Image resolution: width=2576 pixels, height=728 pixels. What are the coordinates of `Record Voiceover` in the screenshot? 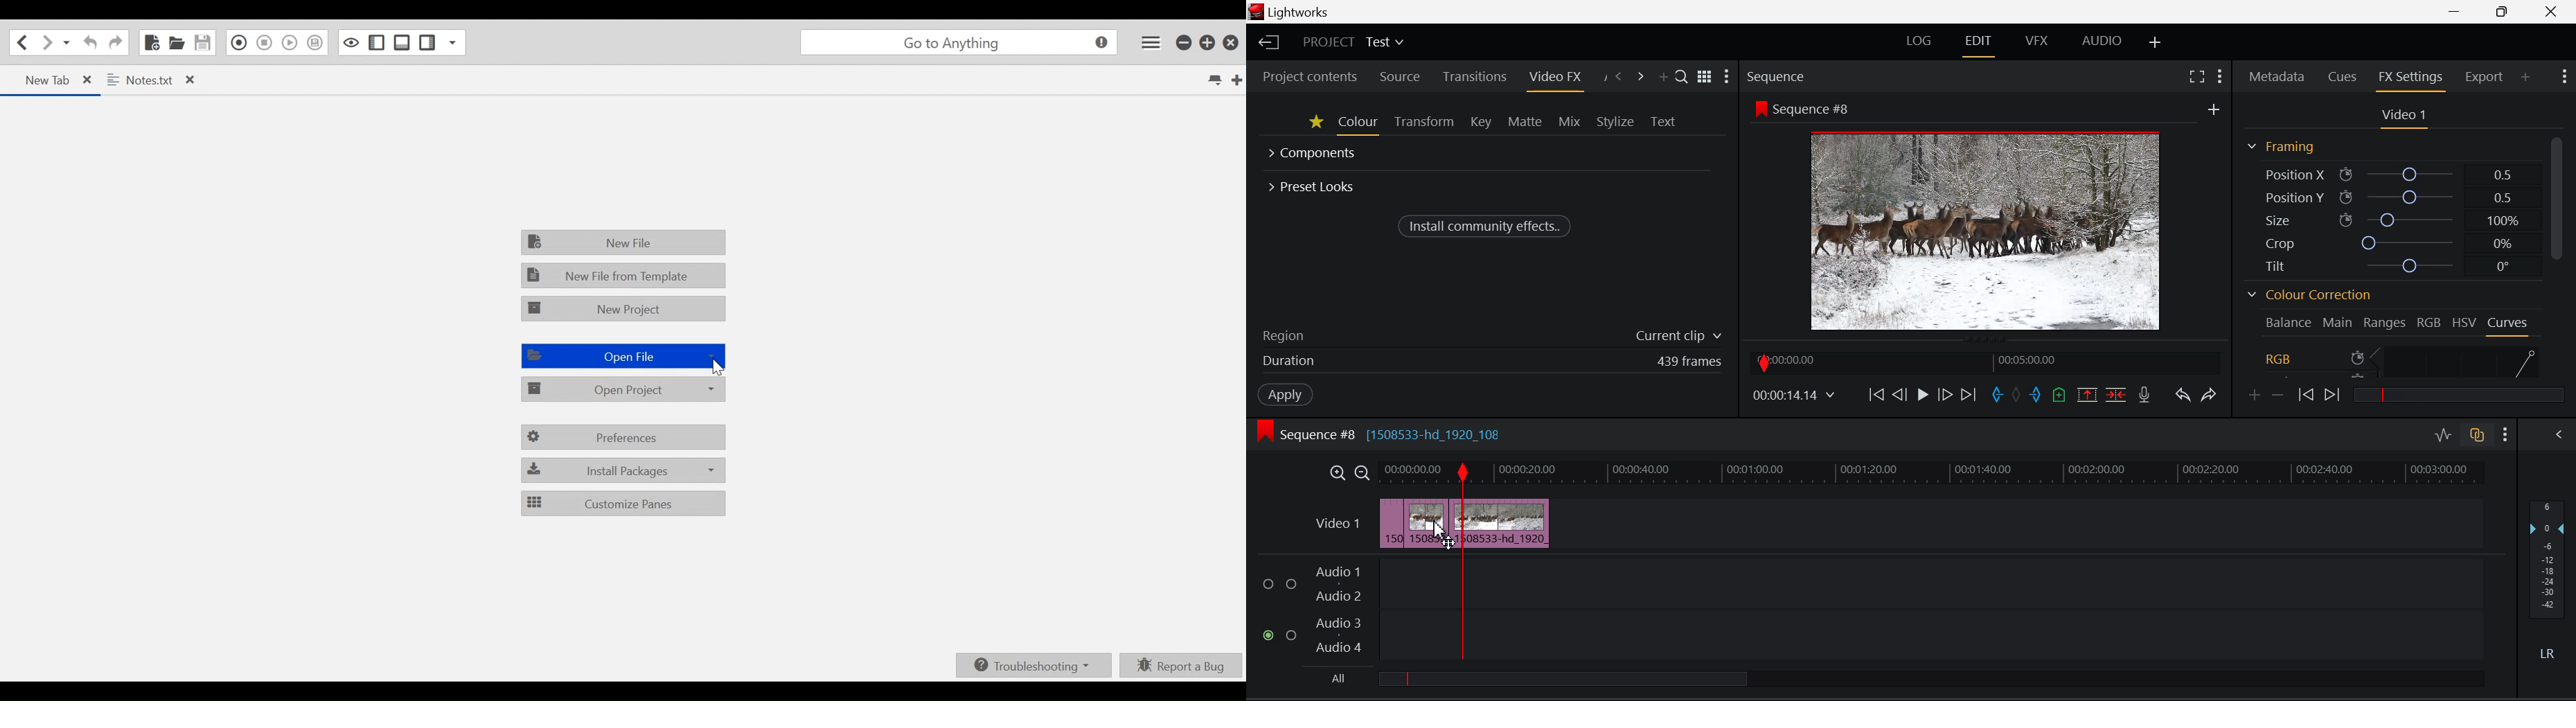 It's located at (2143, 396).